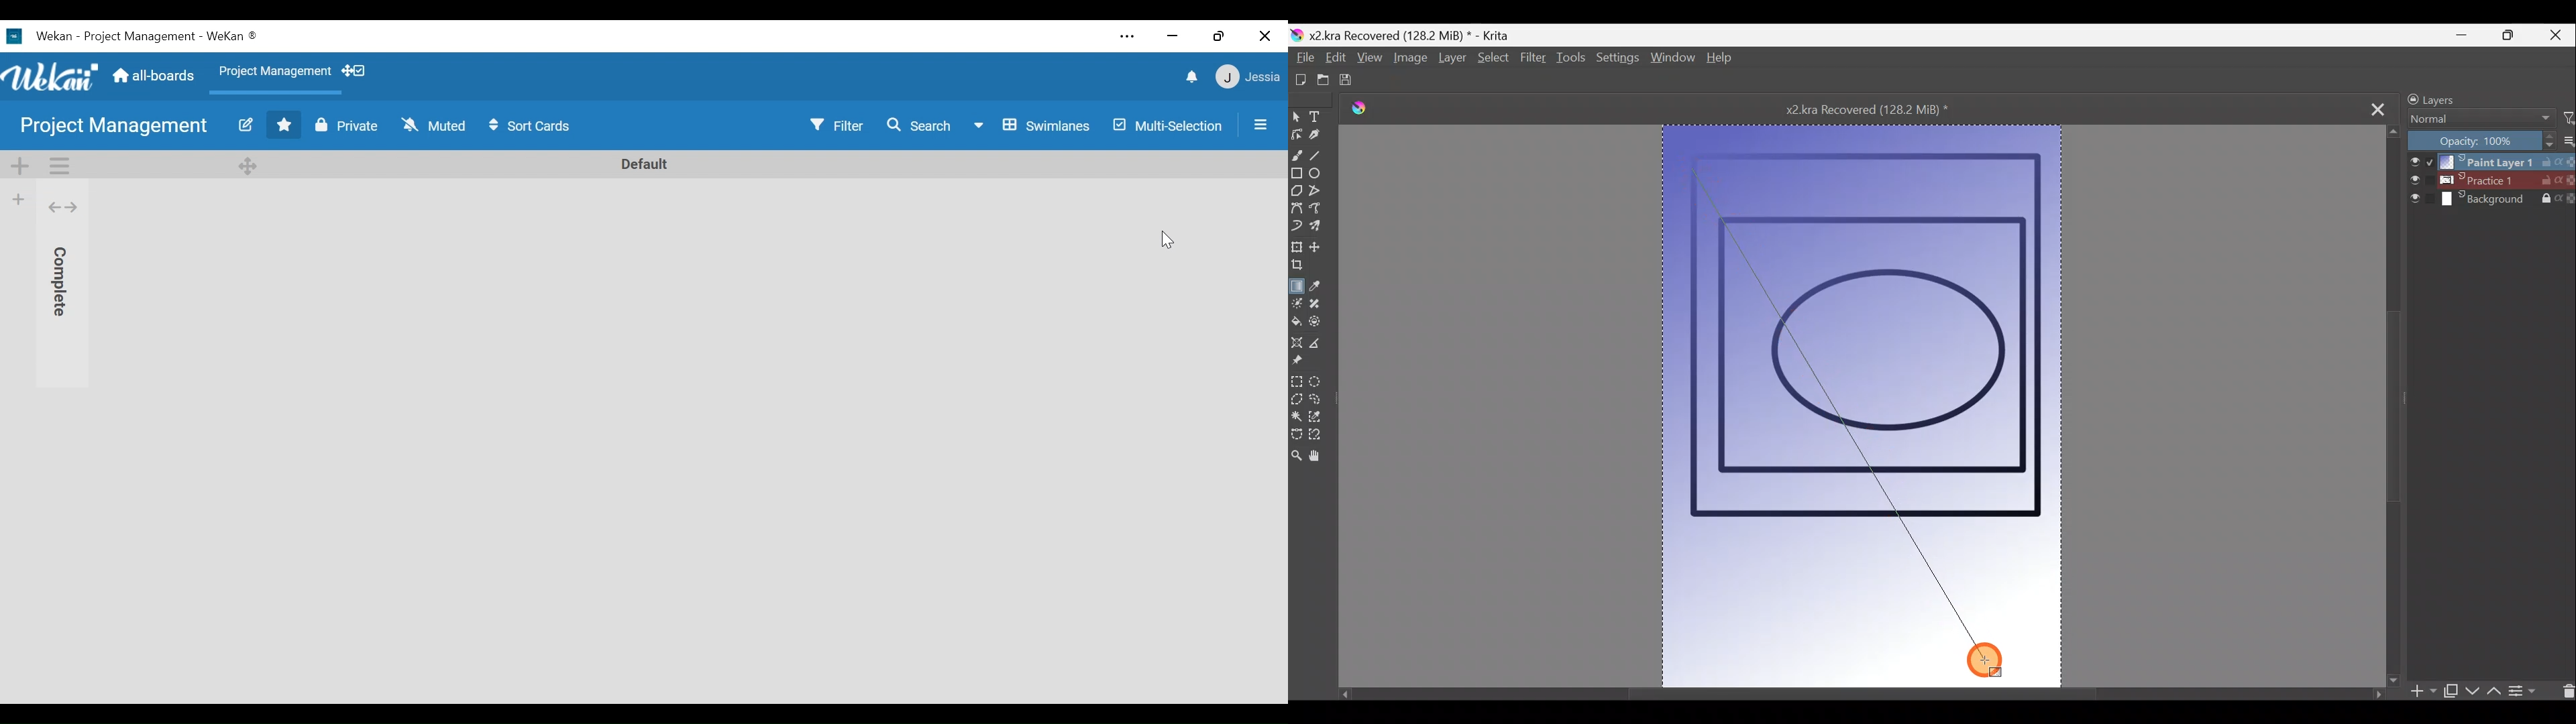 The width and height of the screenshot is (2576, 728). What do you see at coordinates (1491, 58) in the screenshot?
I see `Select` at bounding box center [1491, 58].